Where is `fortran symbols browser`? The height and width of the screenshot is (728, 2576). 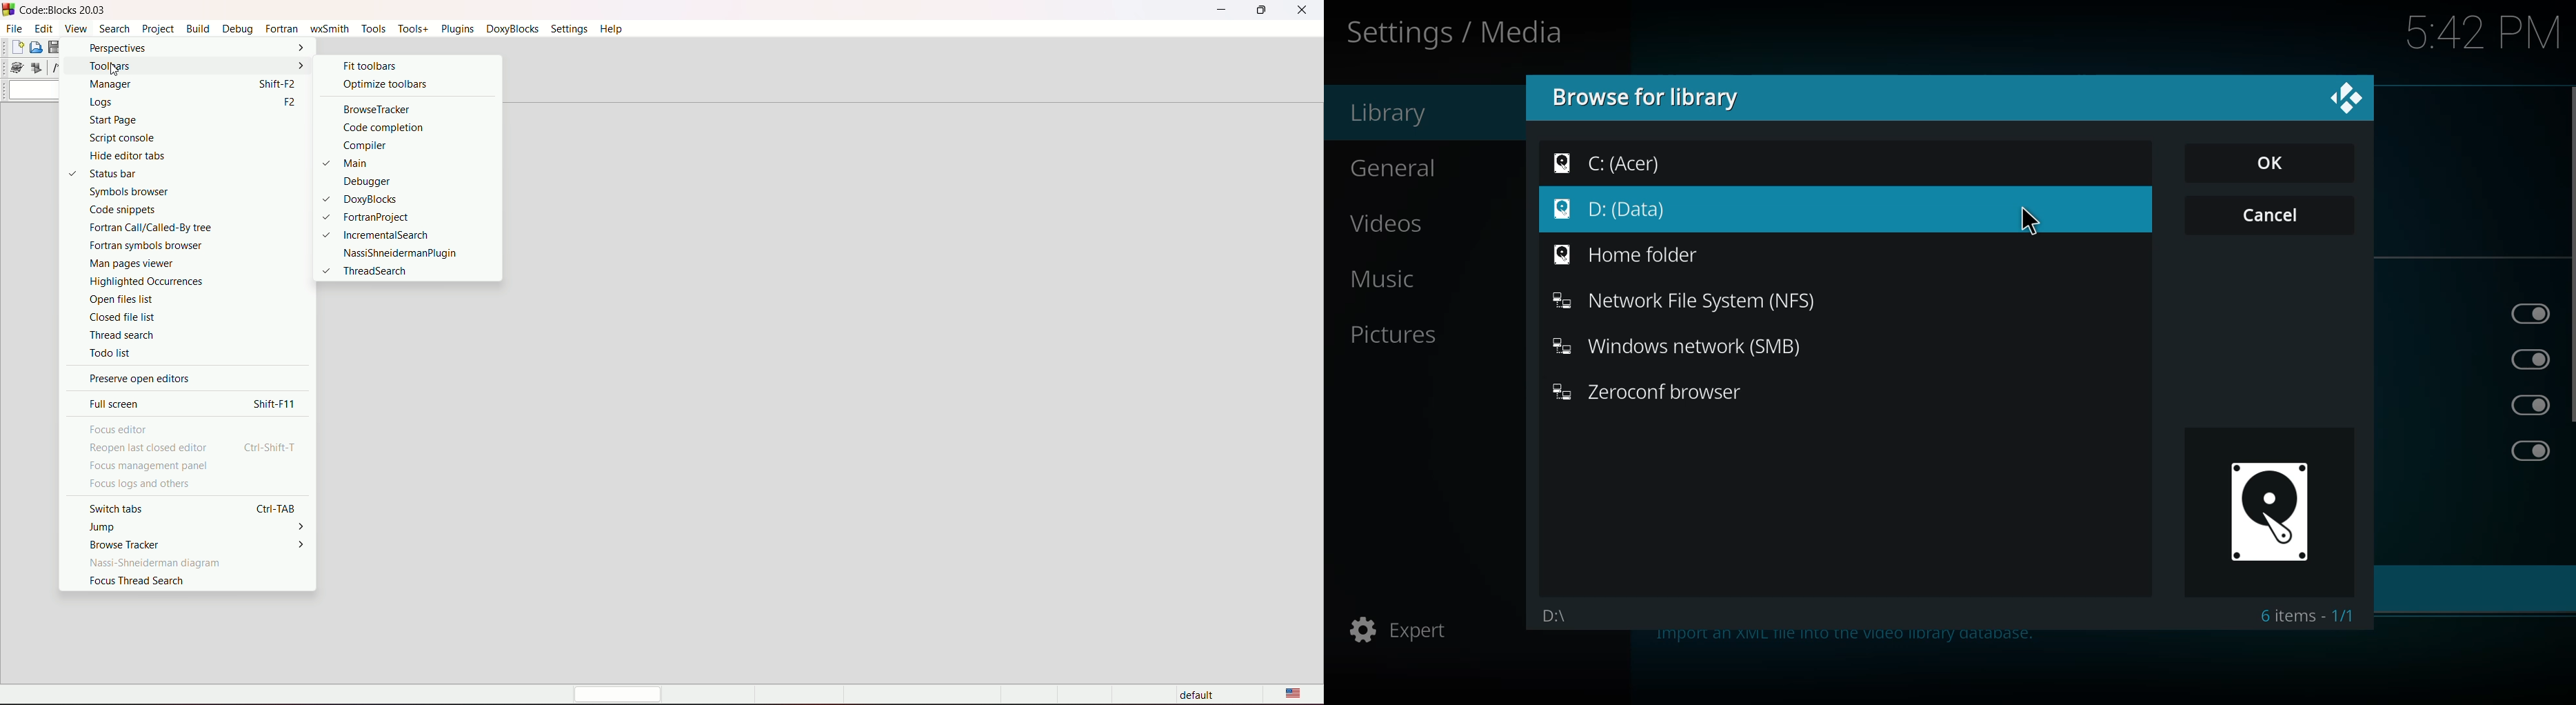 fortran symbols browser is located at coordinates (176, 245).